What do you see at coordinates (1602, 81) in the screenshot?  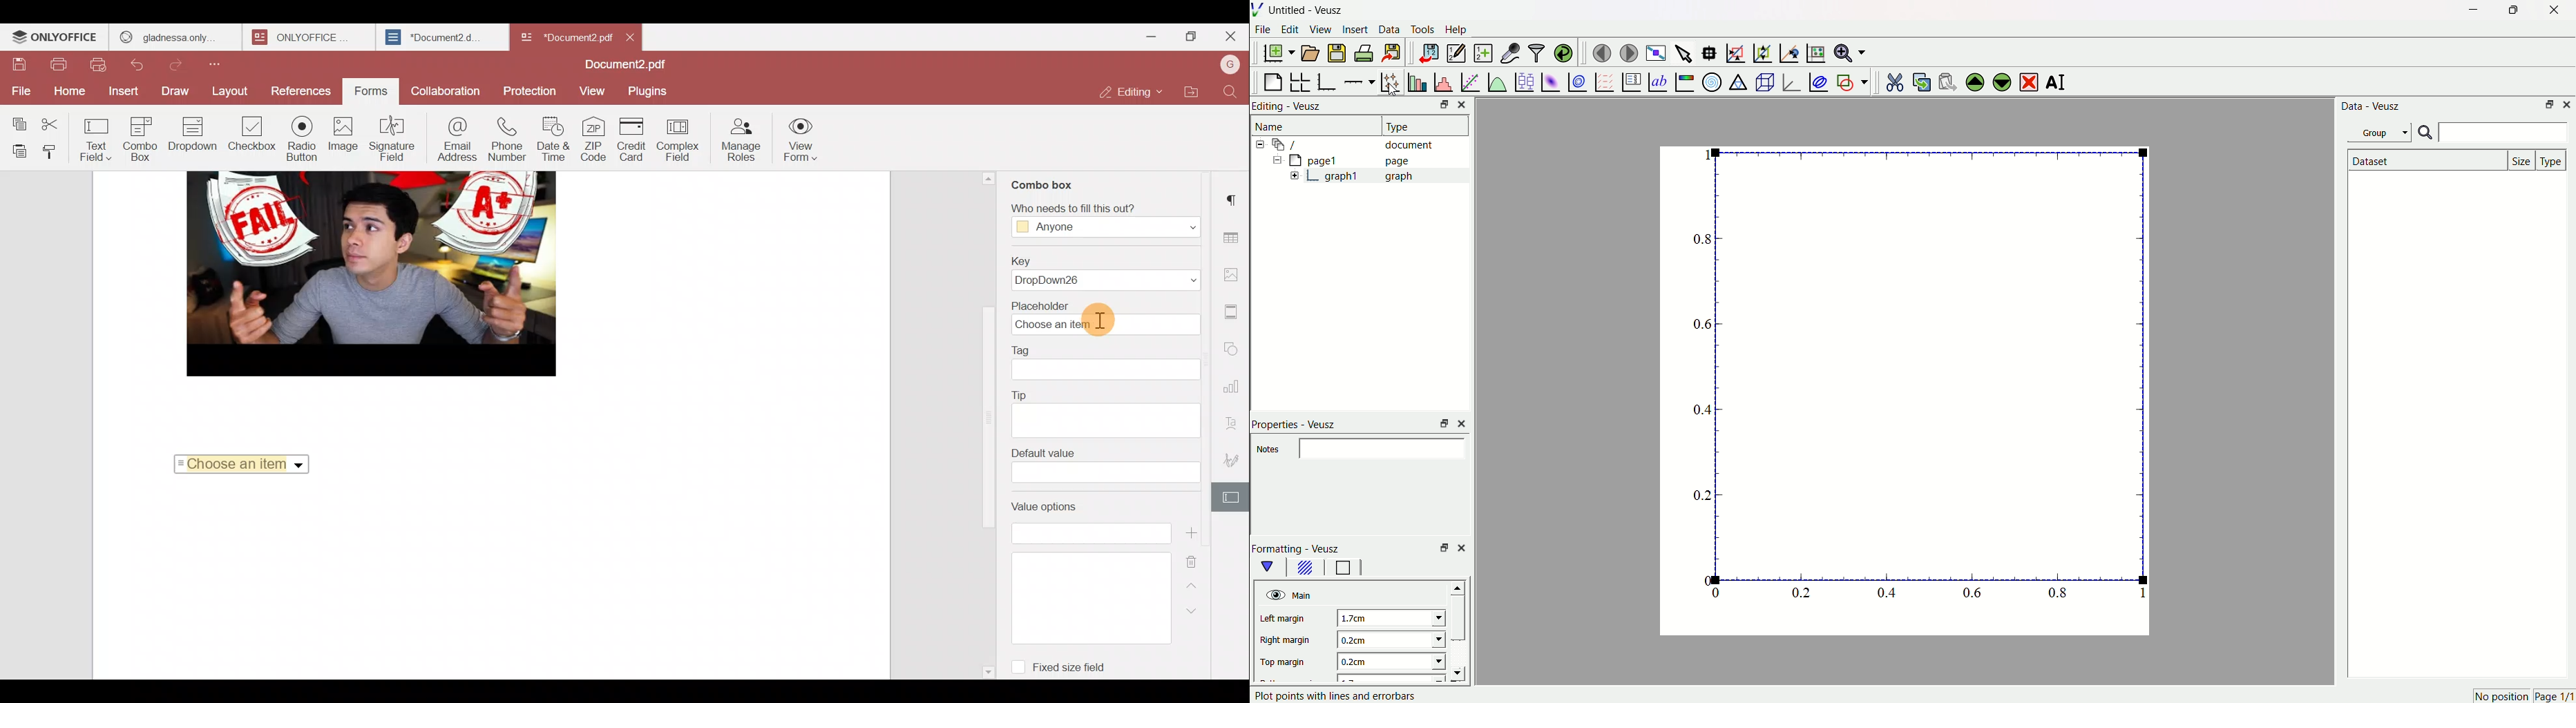 I see `plot a vector field` at bounding box center [1602, 81].